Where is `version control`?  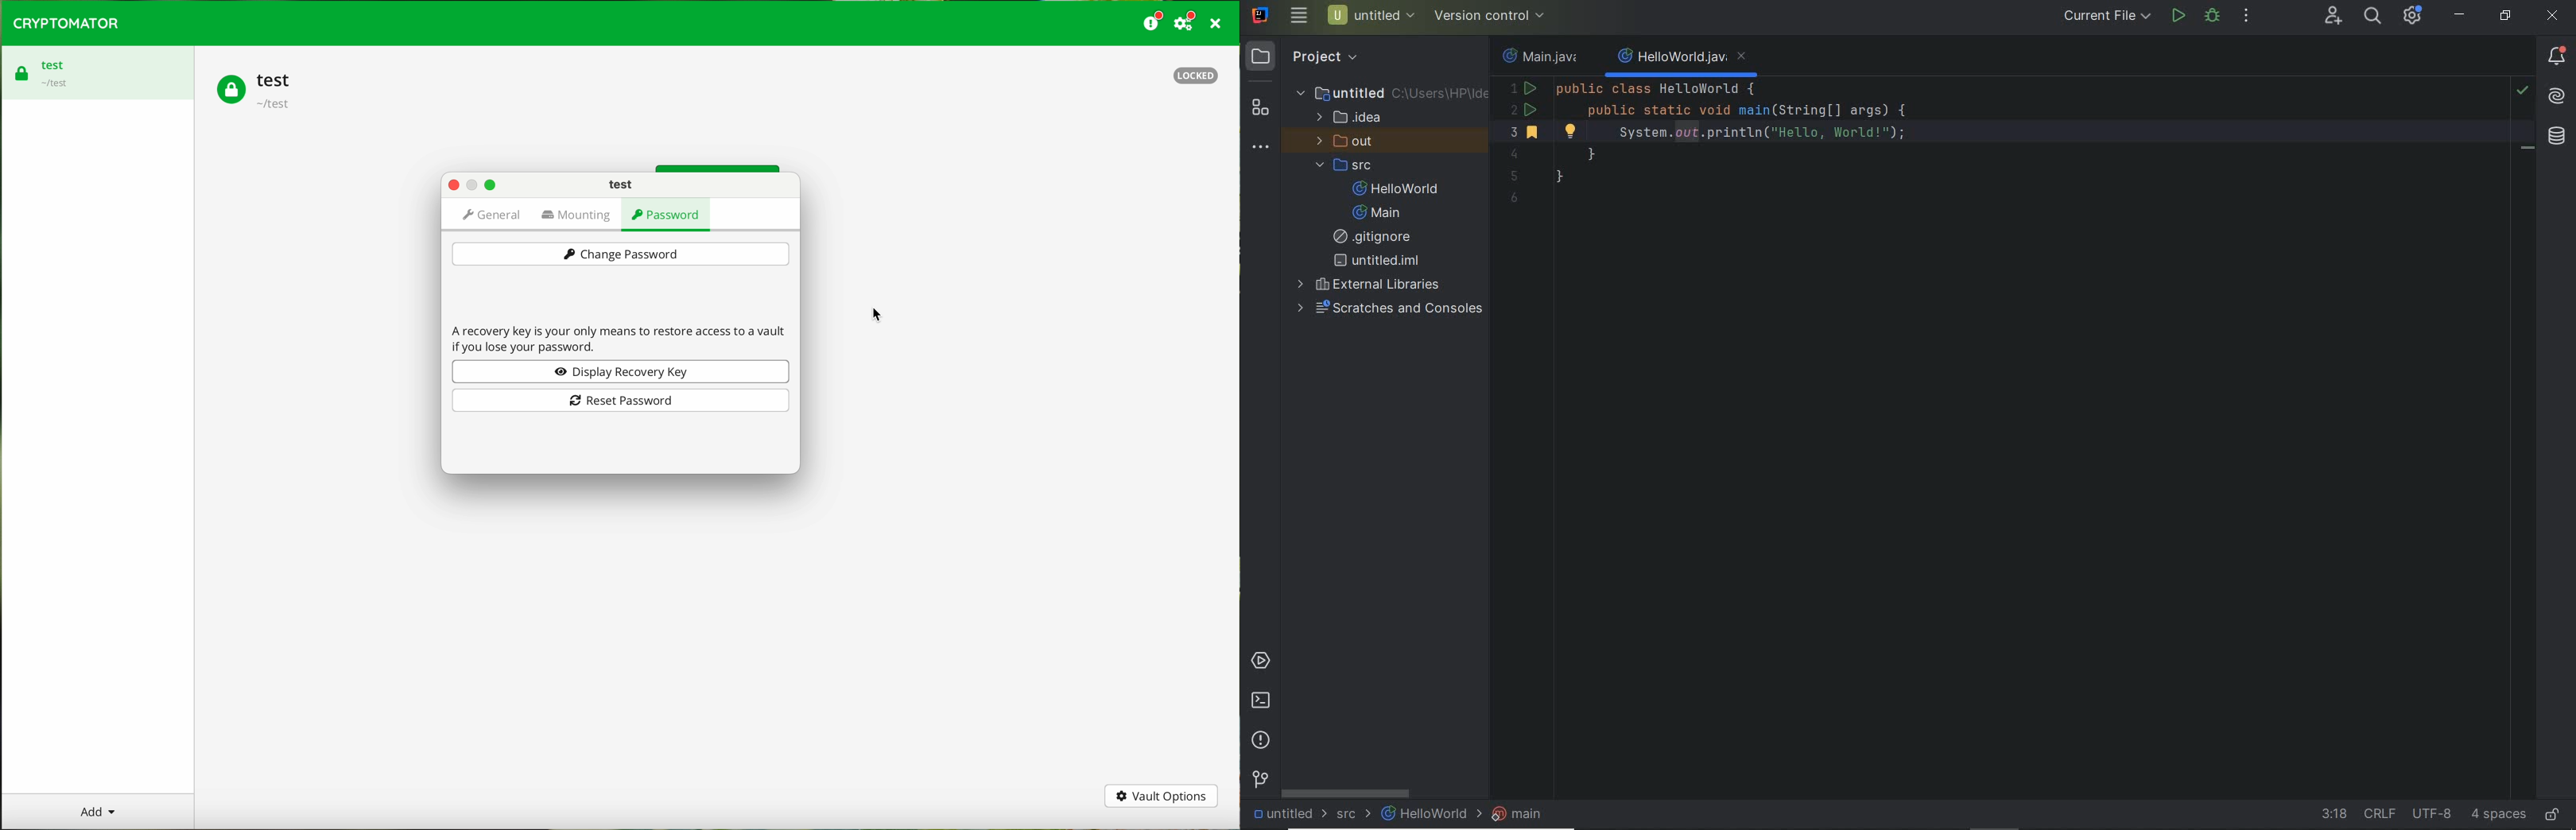 version control is located at coordinates (1492, 17).